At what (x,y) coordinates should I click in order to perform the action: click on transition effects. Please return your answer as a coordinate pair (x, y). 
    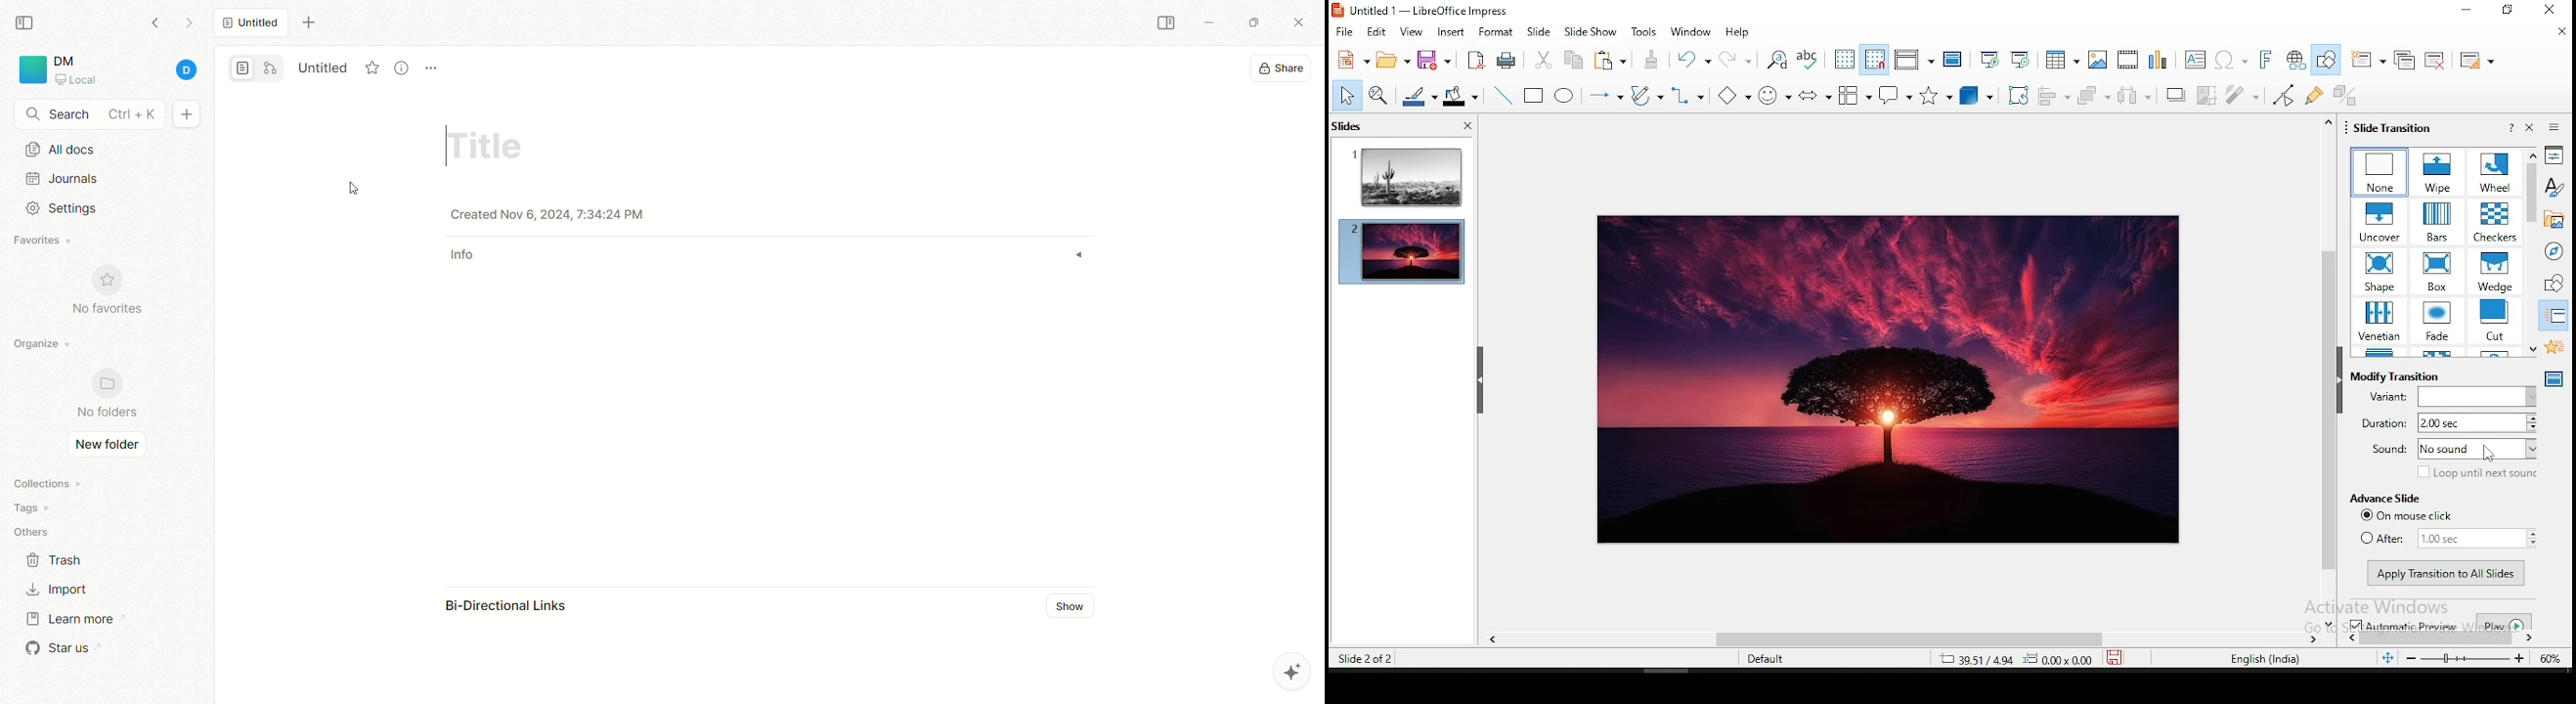
    Looking at the image, I should click on (2437, 271).